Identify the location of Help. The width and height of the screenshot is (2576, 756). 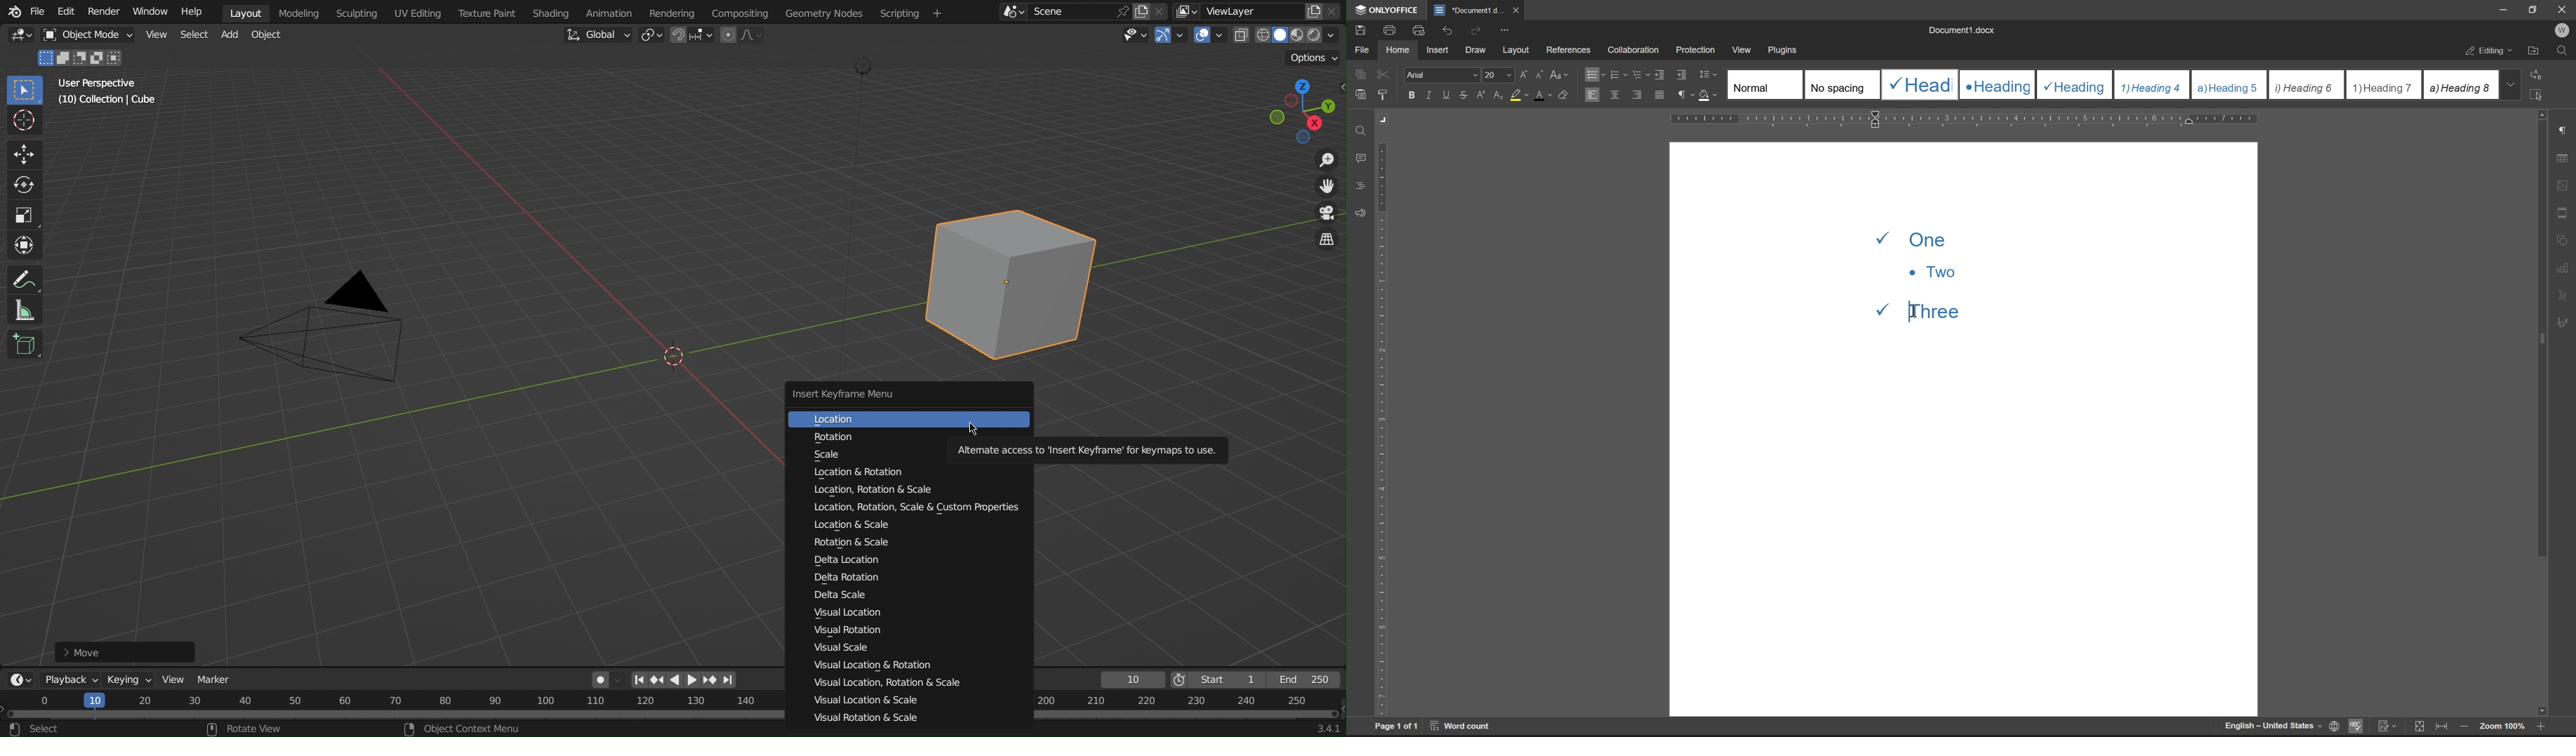
(198, 11).